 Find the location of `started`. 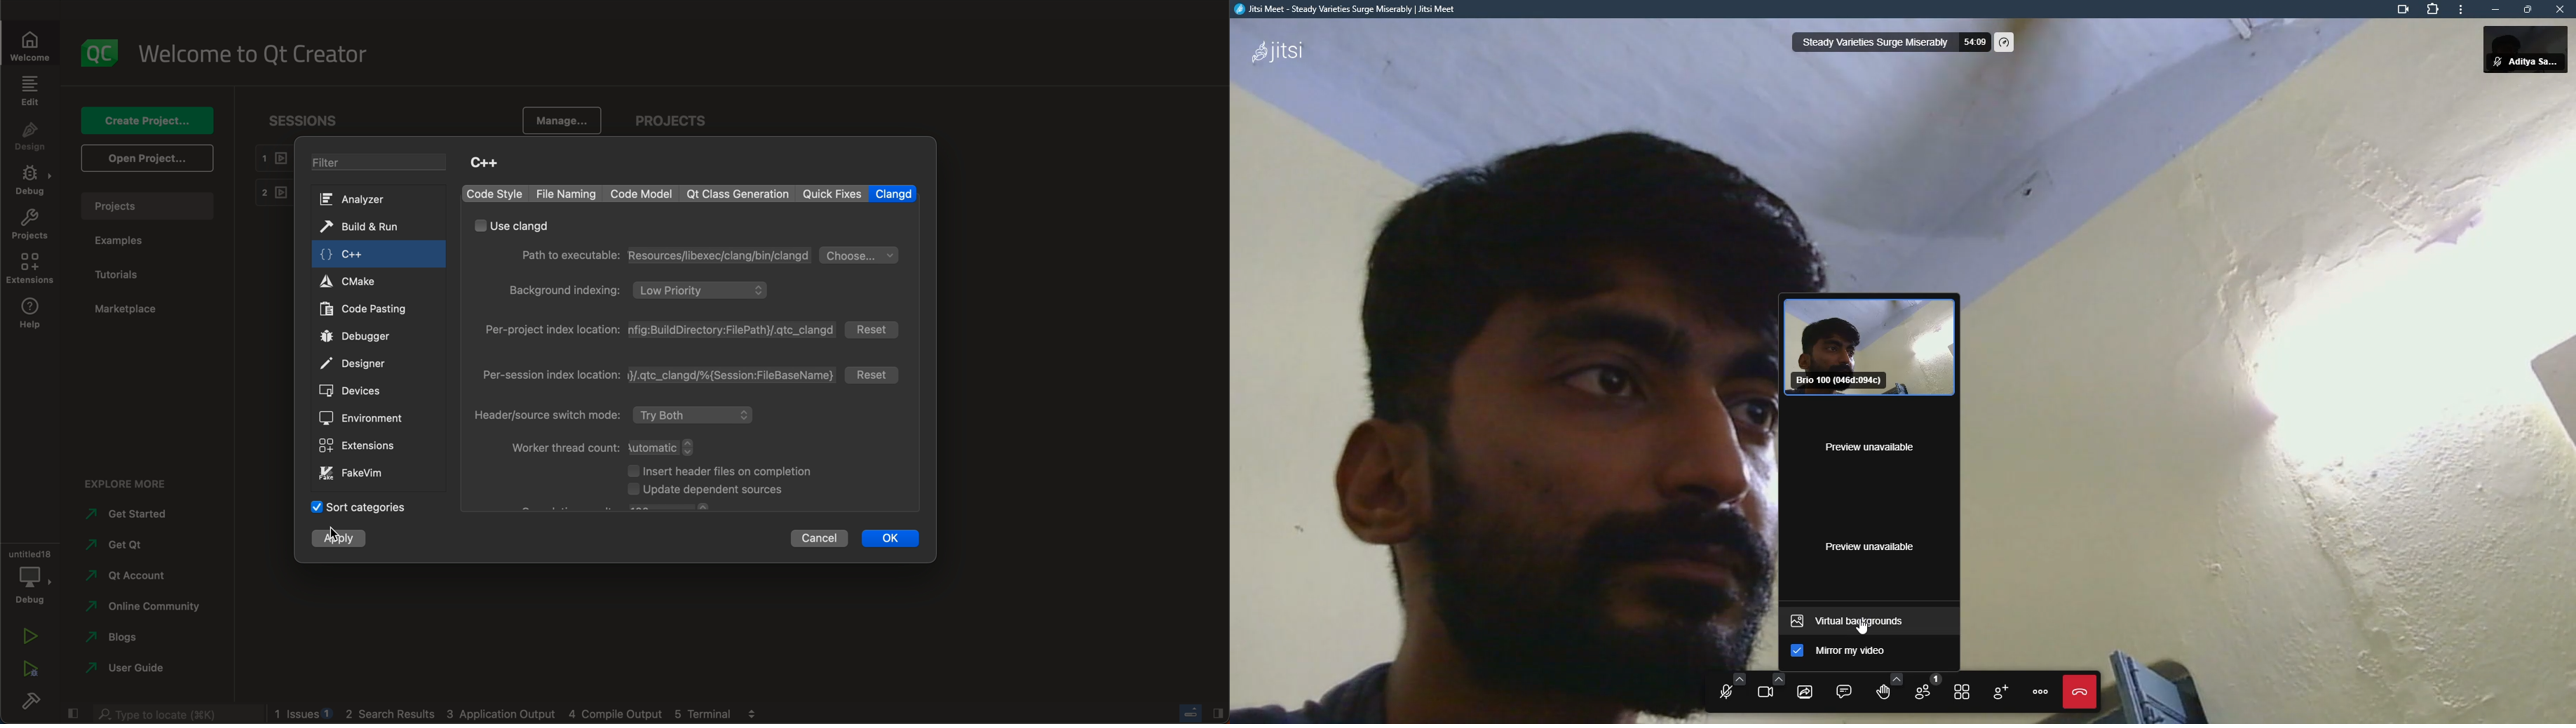

started is located at coordinates (126, 513).